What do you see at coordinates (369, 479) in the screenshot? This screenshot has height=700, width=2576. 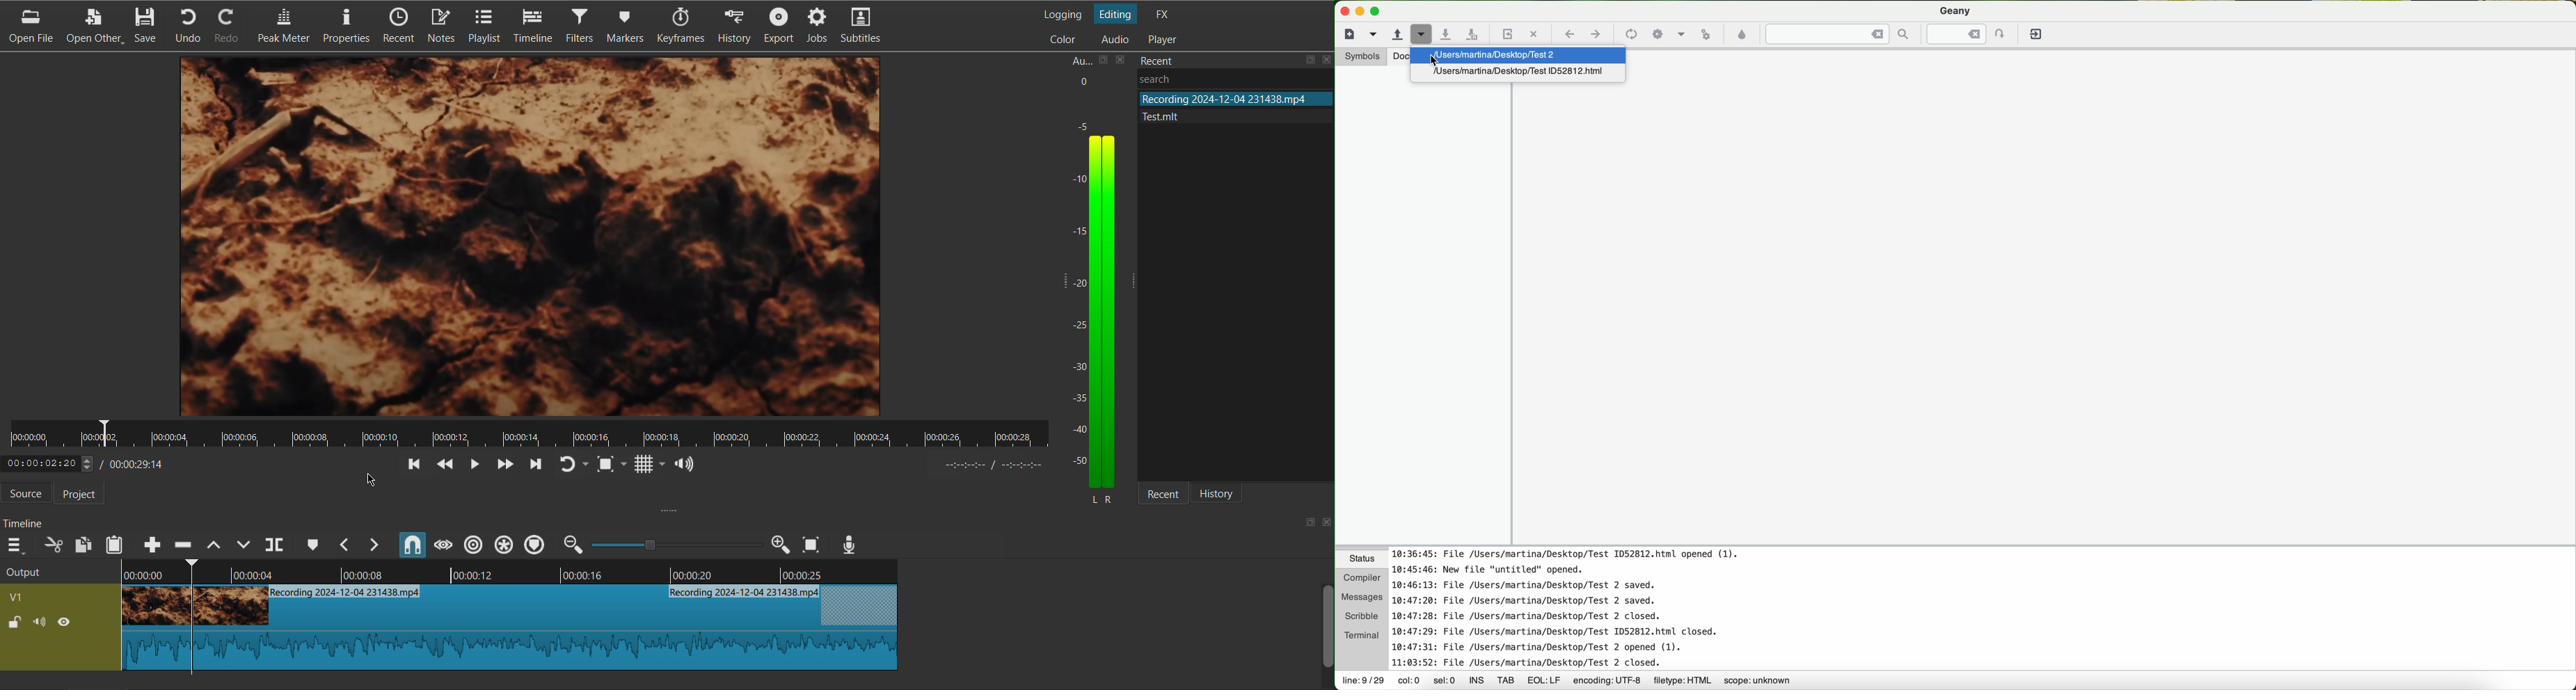 I see `cursor` at bounding box center [369, 479].